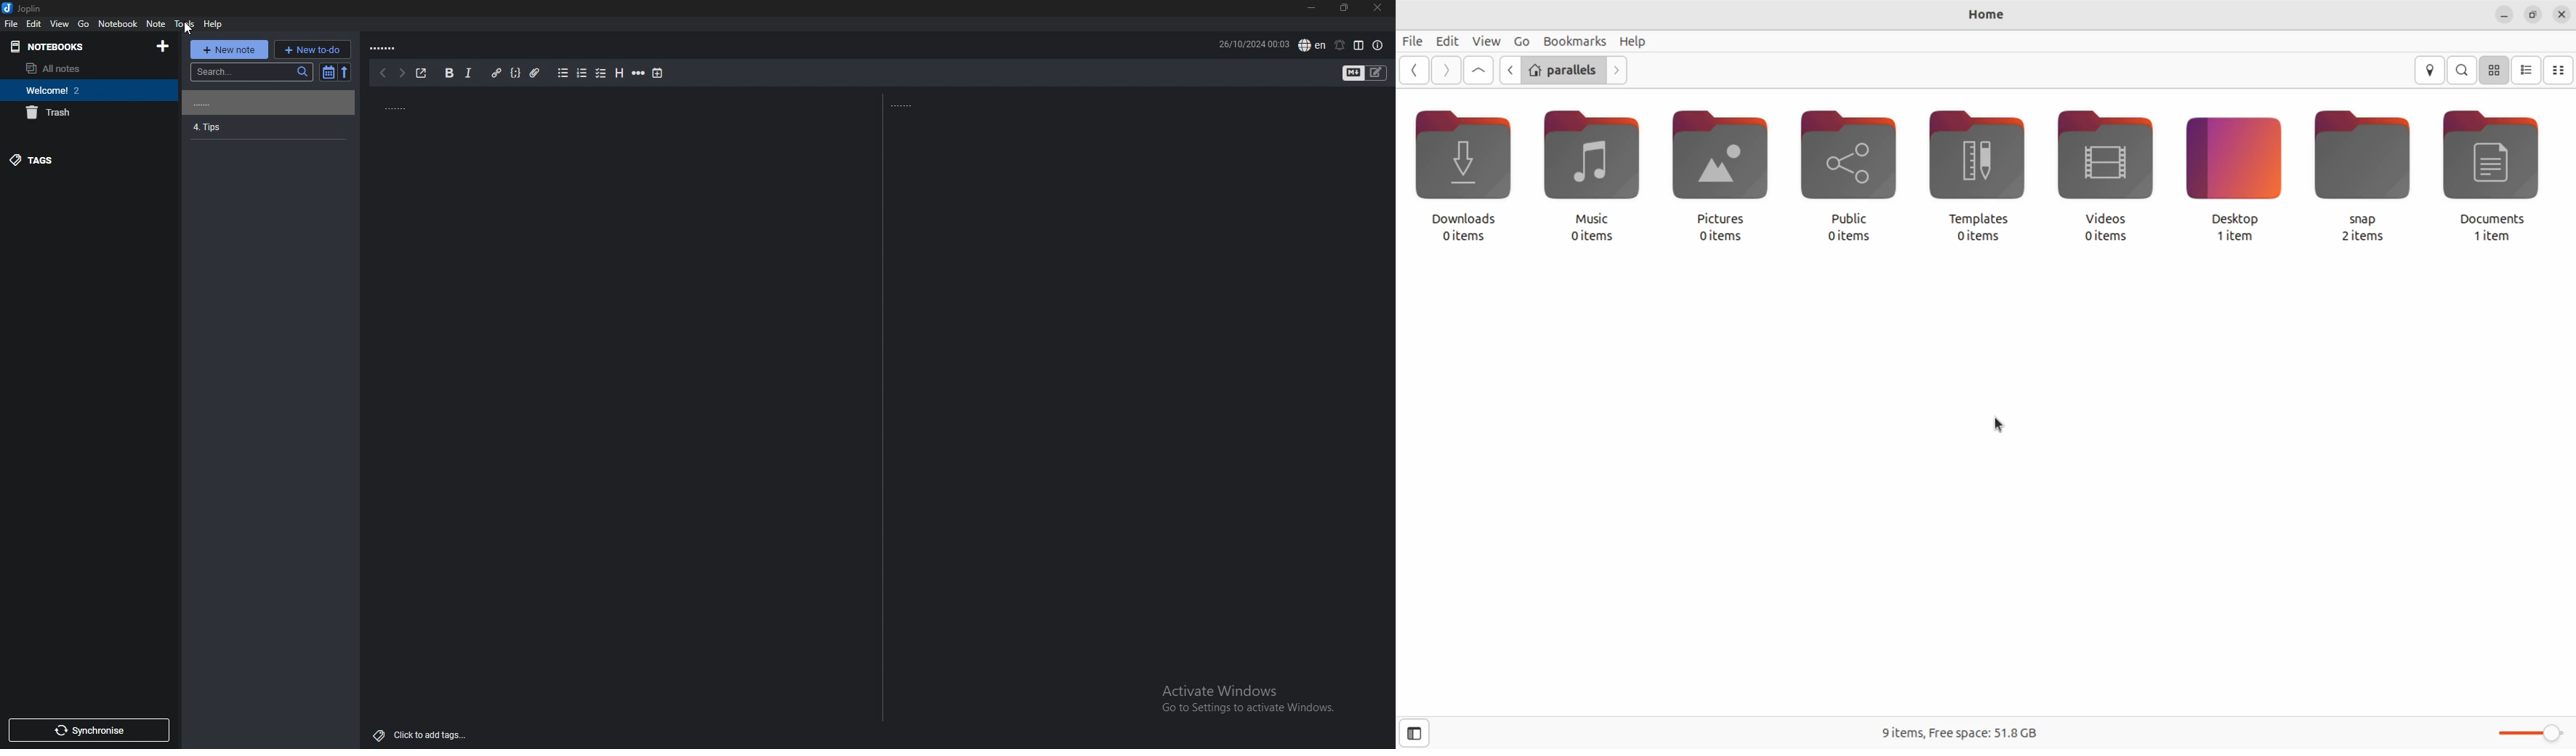 The image size is (2576, 756). Describe the element at coordinates (659, 74) in the screenshot. I see `add time` at that location.